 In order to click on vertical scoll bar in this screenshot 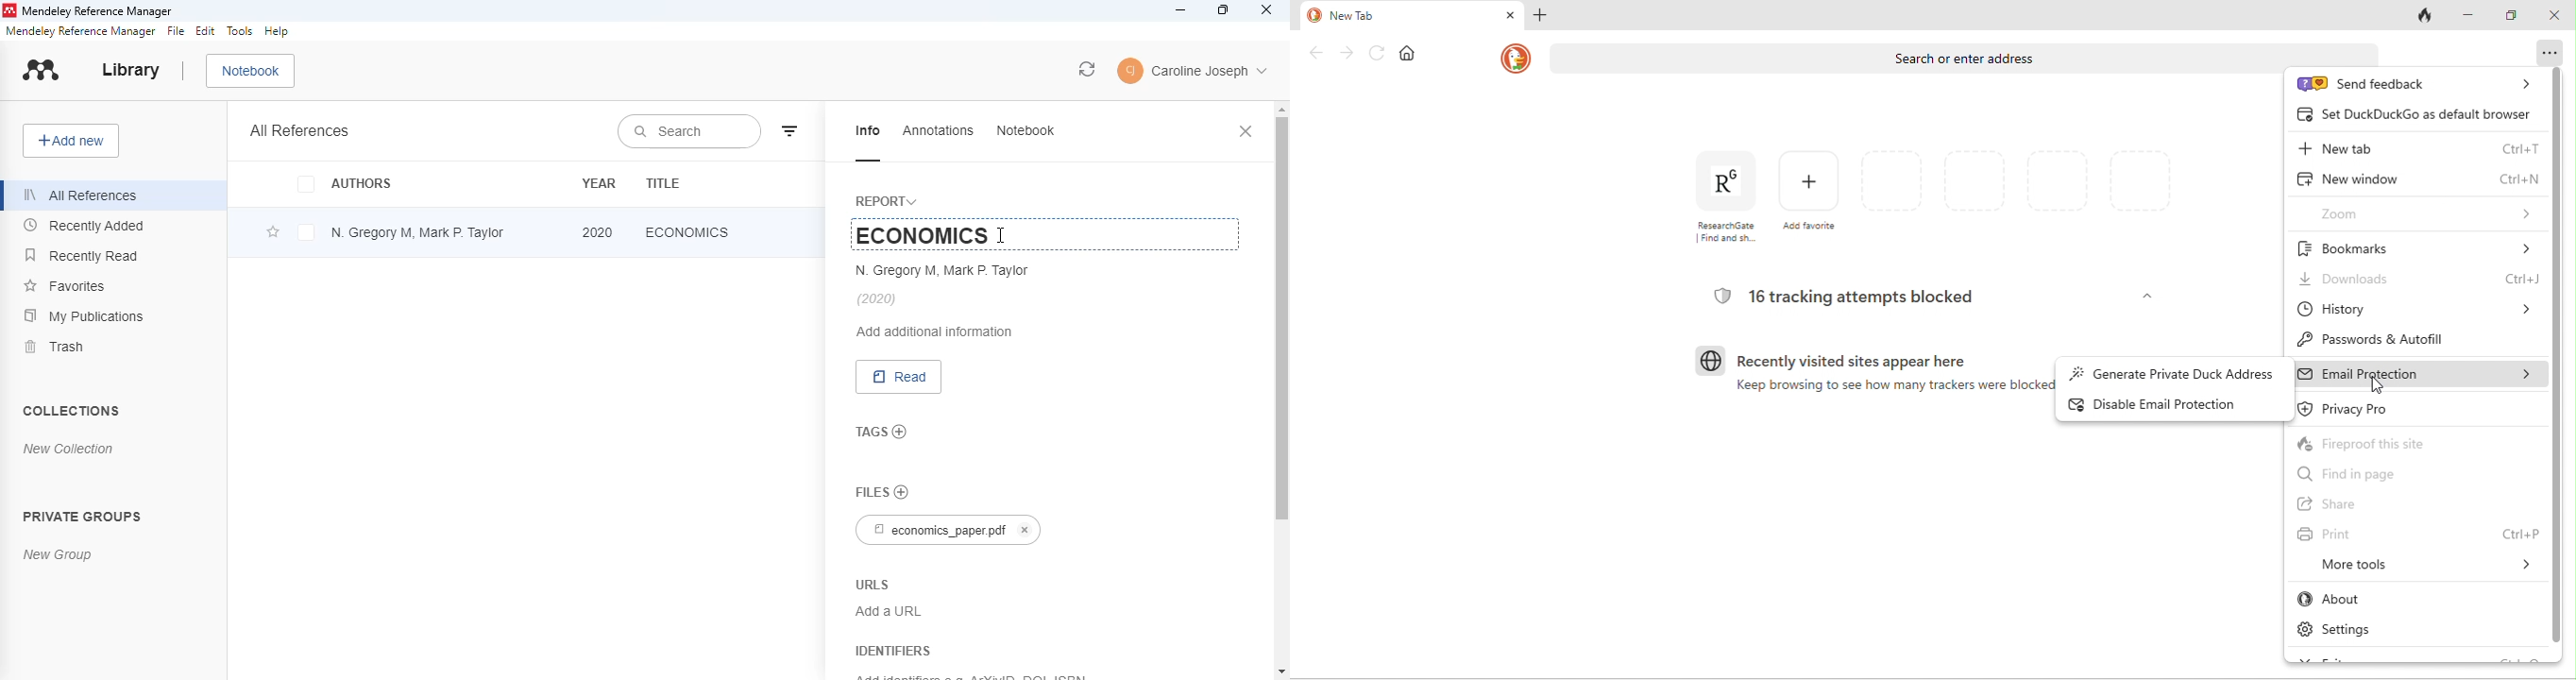, I will do `click(2557, 353)`.